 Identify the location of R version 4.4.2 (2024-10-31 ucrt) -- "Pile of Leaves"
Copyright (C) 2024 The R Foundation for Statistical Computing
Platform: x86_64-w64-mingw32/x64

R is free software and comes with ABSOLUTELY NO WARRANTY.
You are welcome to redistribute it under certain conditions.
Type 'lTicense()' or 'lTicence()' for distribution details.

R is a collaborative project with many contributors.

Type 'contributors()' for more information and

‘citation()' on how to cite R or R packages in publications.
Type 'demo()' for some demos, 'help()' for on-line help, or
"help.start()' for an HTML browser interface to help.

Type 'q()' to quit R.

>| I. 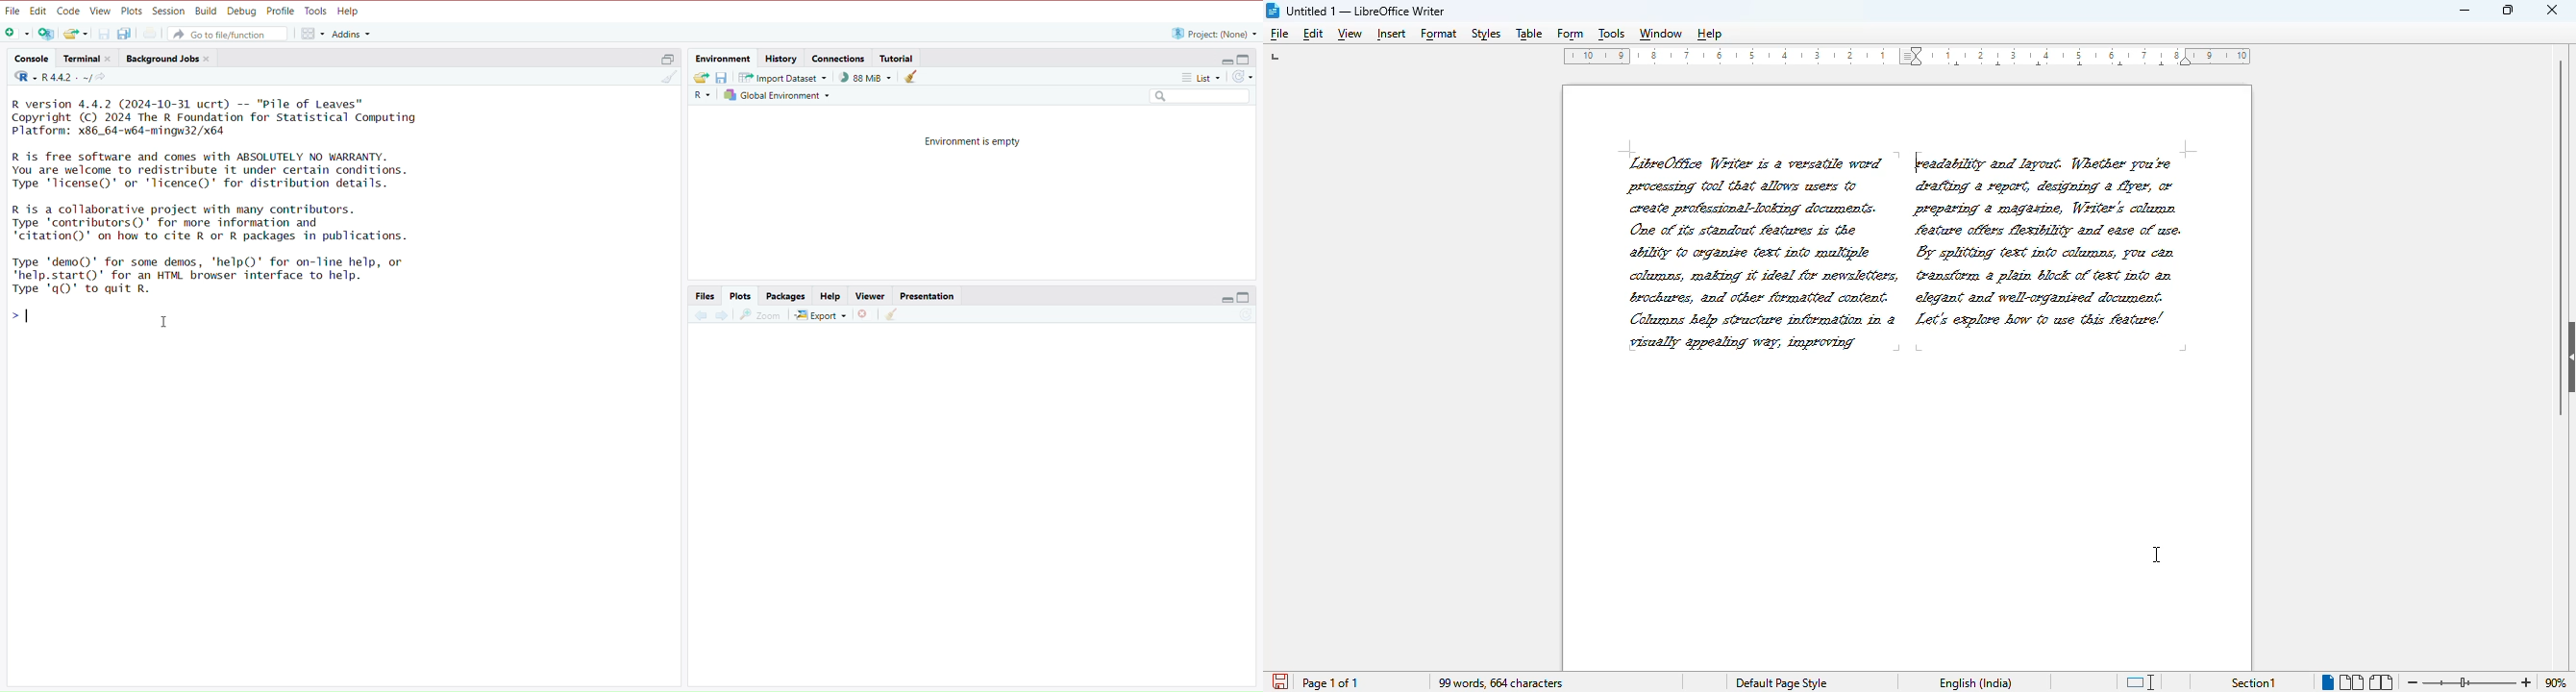
(296, 255).